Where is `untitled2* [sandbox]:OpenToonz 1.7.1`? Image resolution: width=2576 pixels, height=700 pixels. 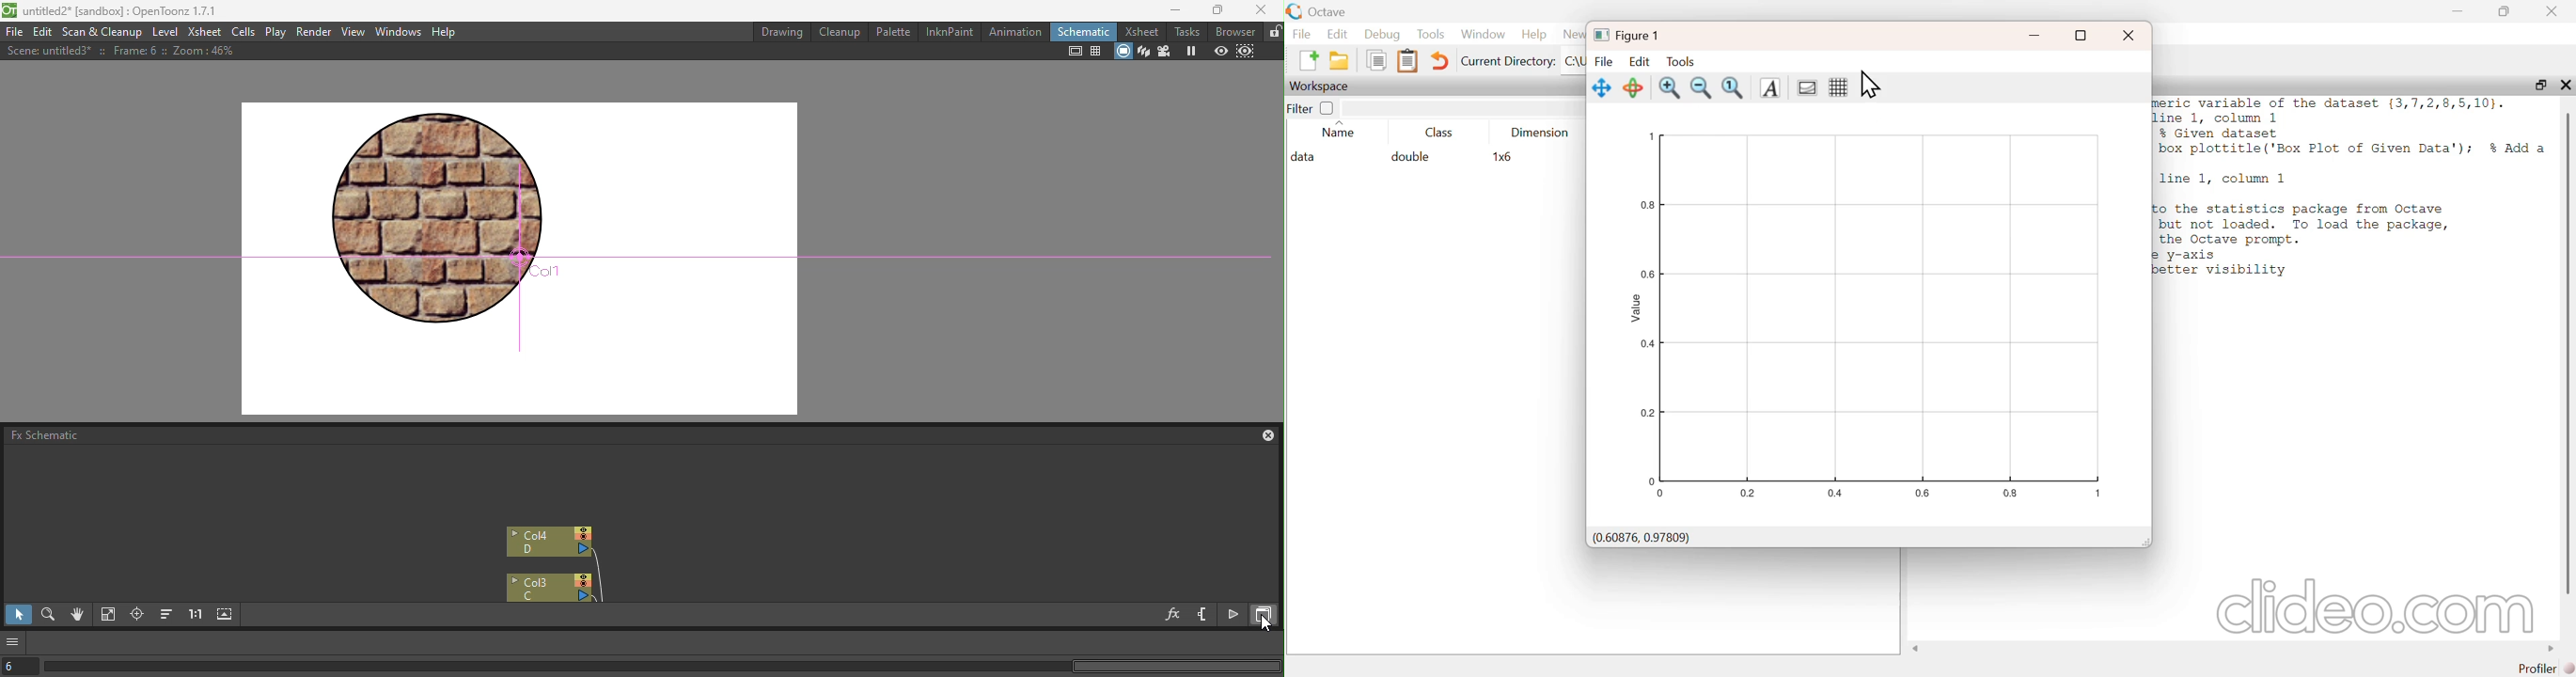
untitled2* [sandbox]:OpenToonz 1.7.1 is located at coordinates (112, 12).